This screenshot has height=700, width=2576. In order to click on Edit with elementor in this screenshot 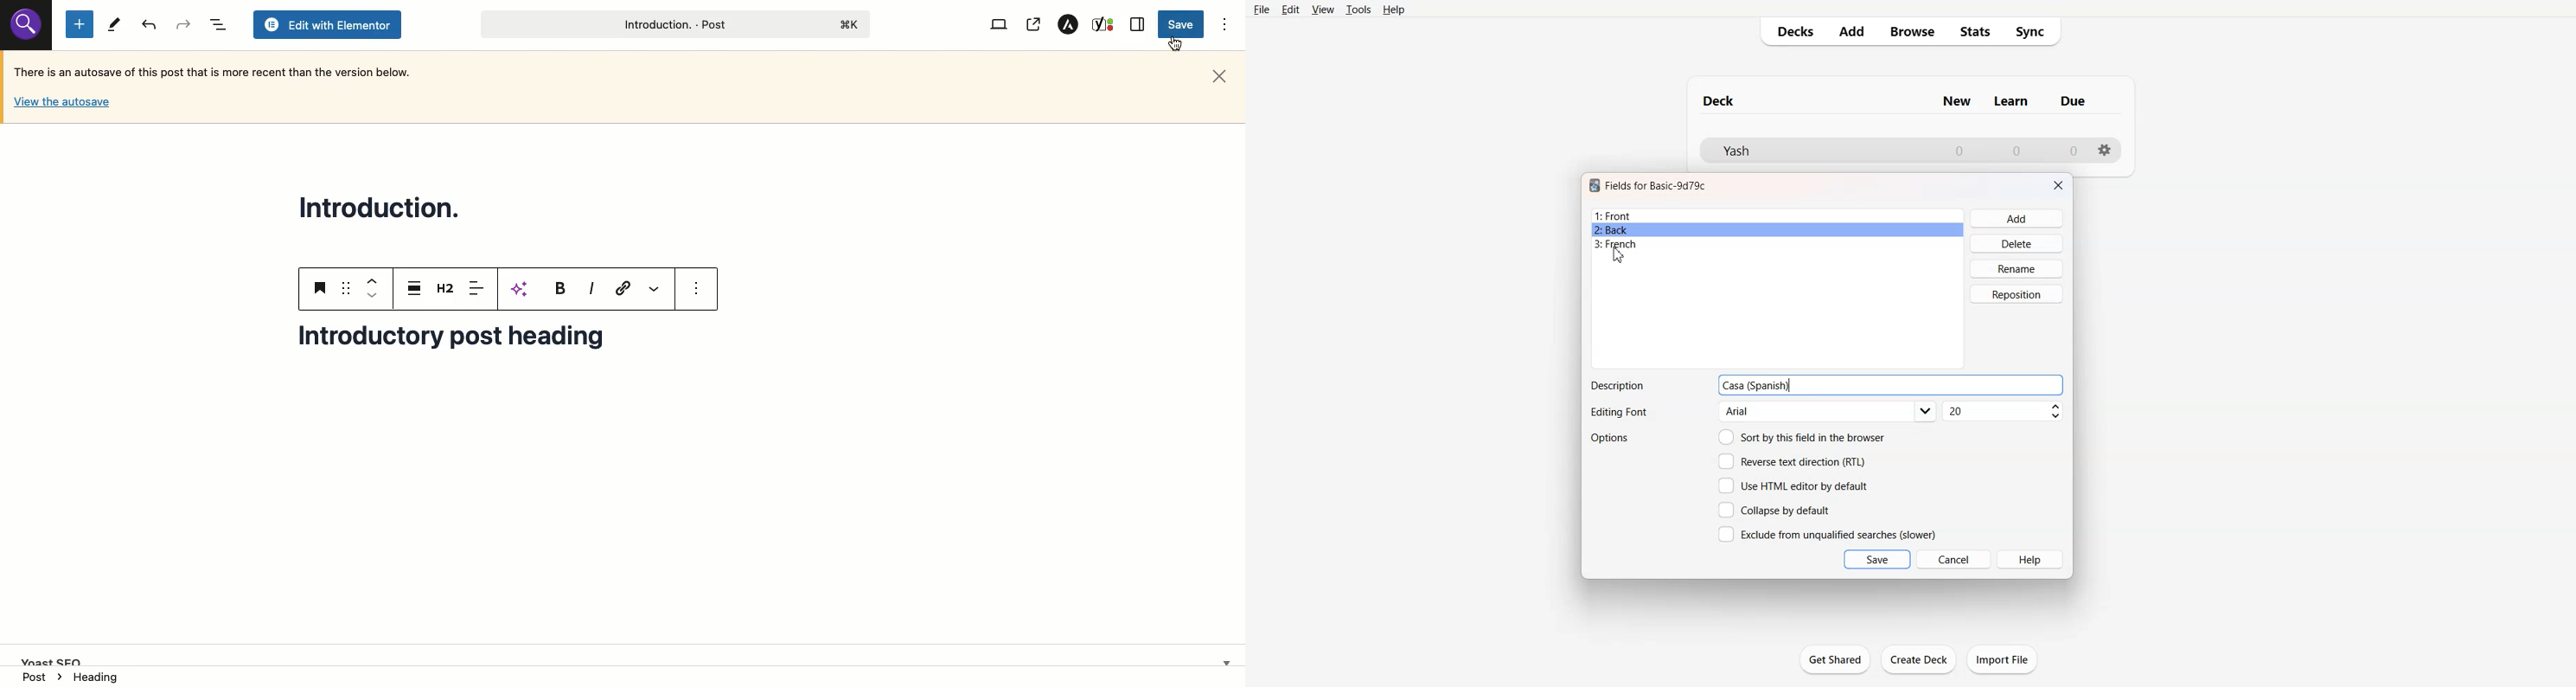, I will do `click(327, 25)`.